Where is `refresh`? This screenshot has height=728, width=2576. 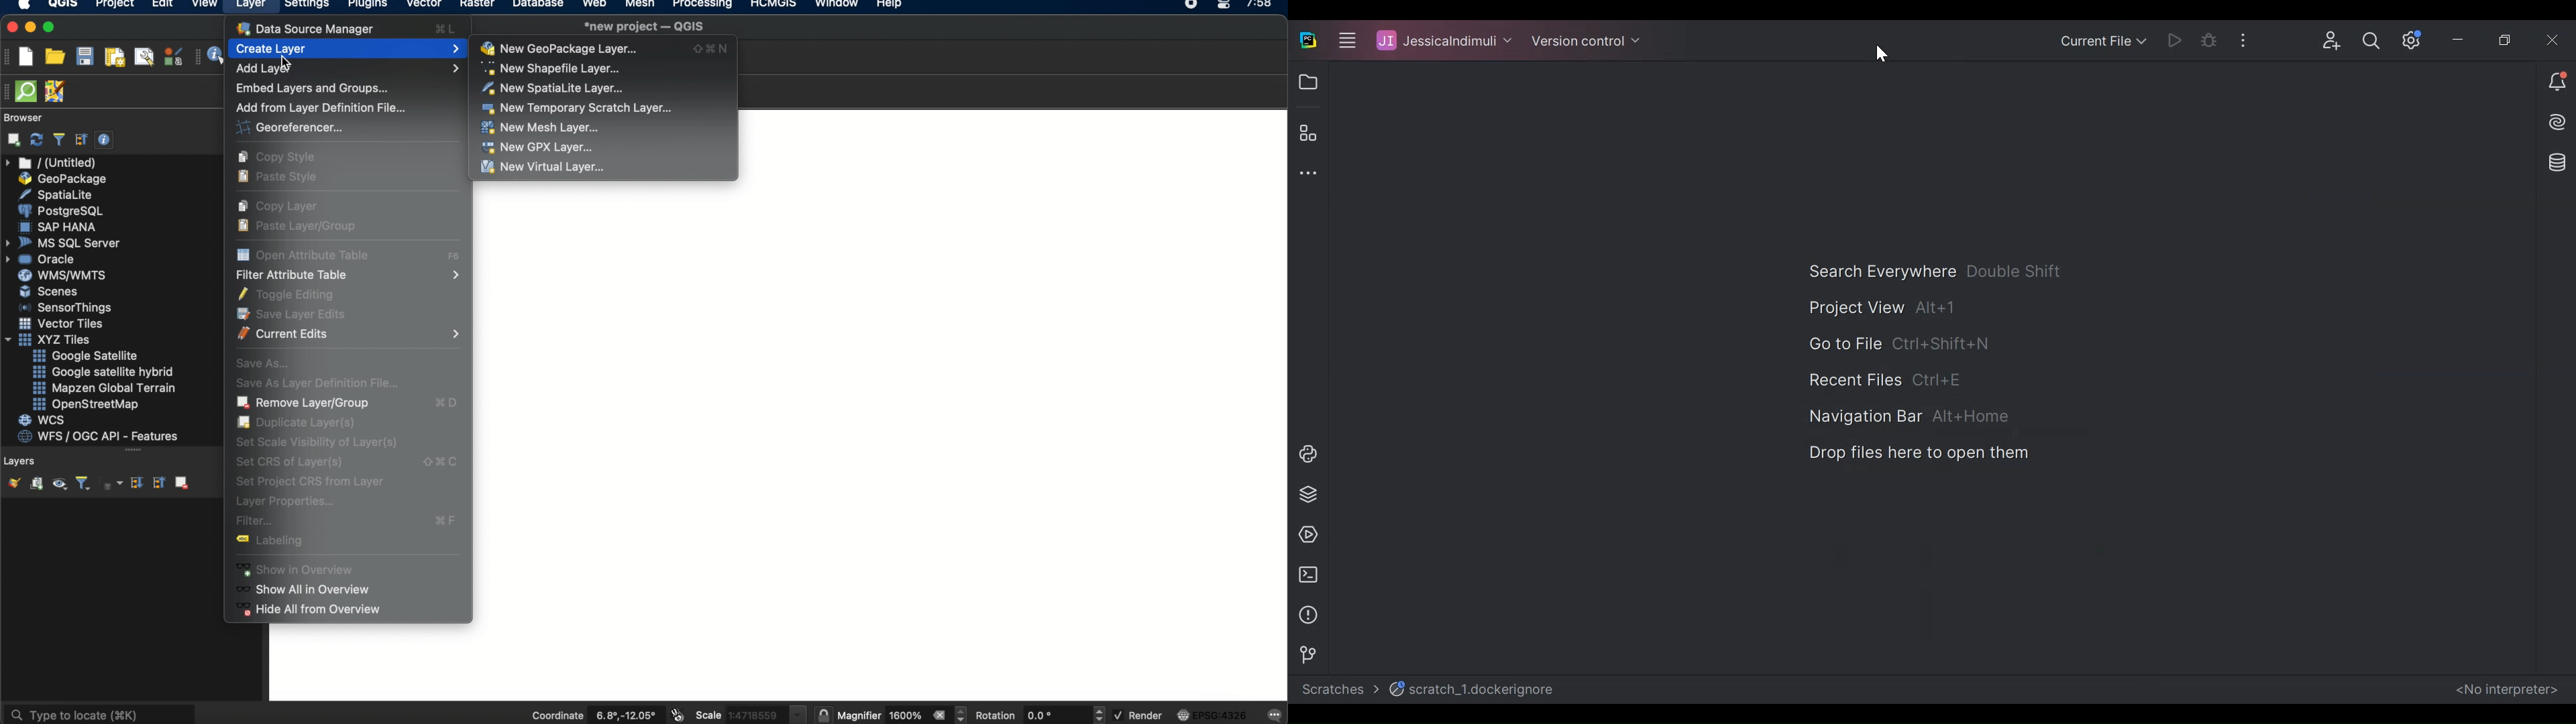 refresh is located at coordinates (37, 140).